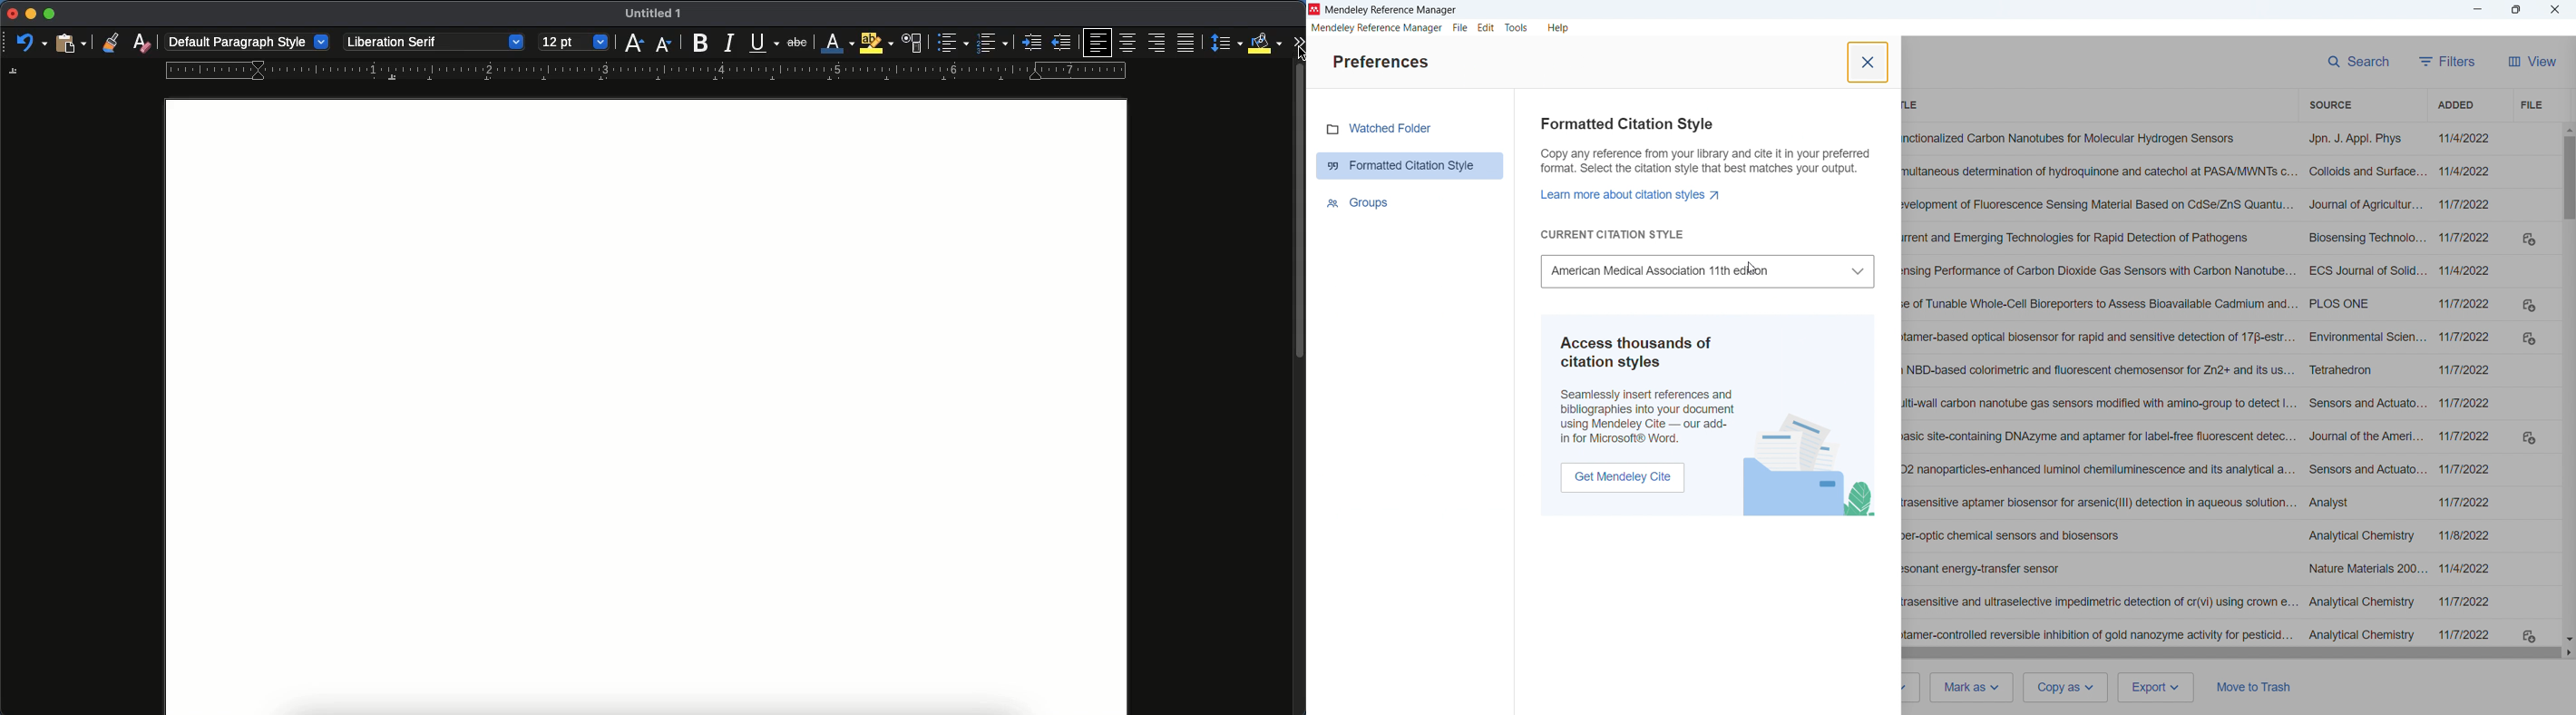  What do you see at coordinates (728, 42) in the screenshot?
I see `italics` at bounding box center [728, 42].